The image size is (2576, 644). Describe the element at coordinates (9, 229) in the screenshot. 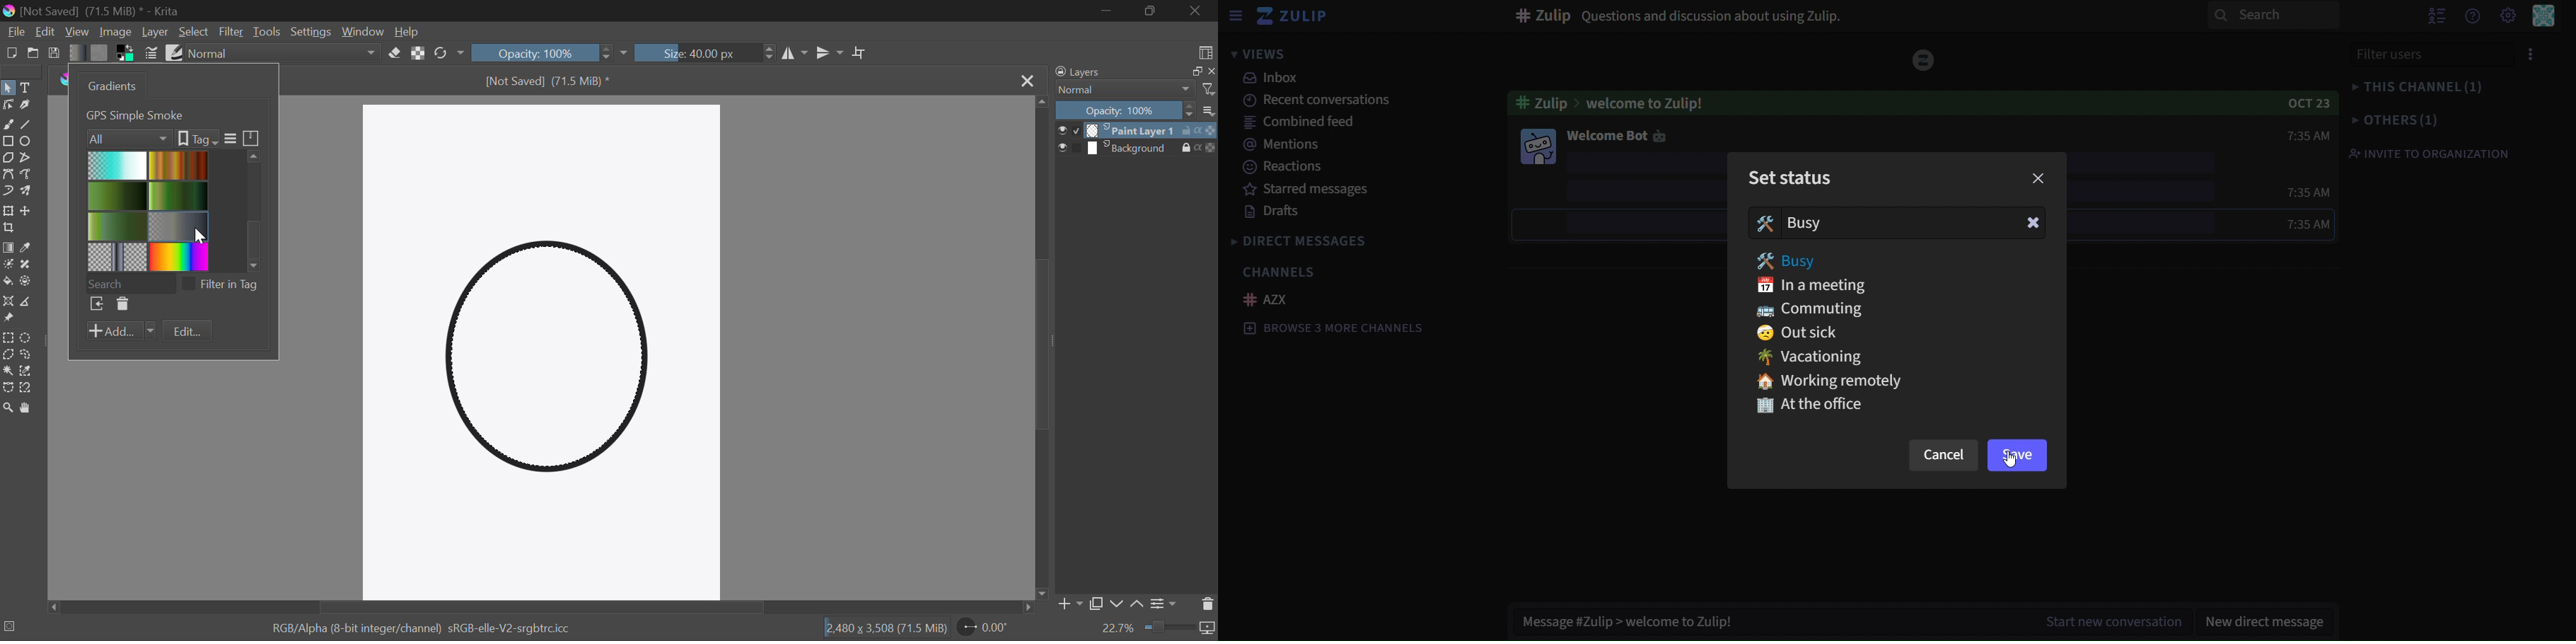

I see `Crop` at that location.